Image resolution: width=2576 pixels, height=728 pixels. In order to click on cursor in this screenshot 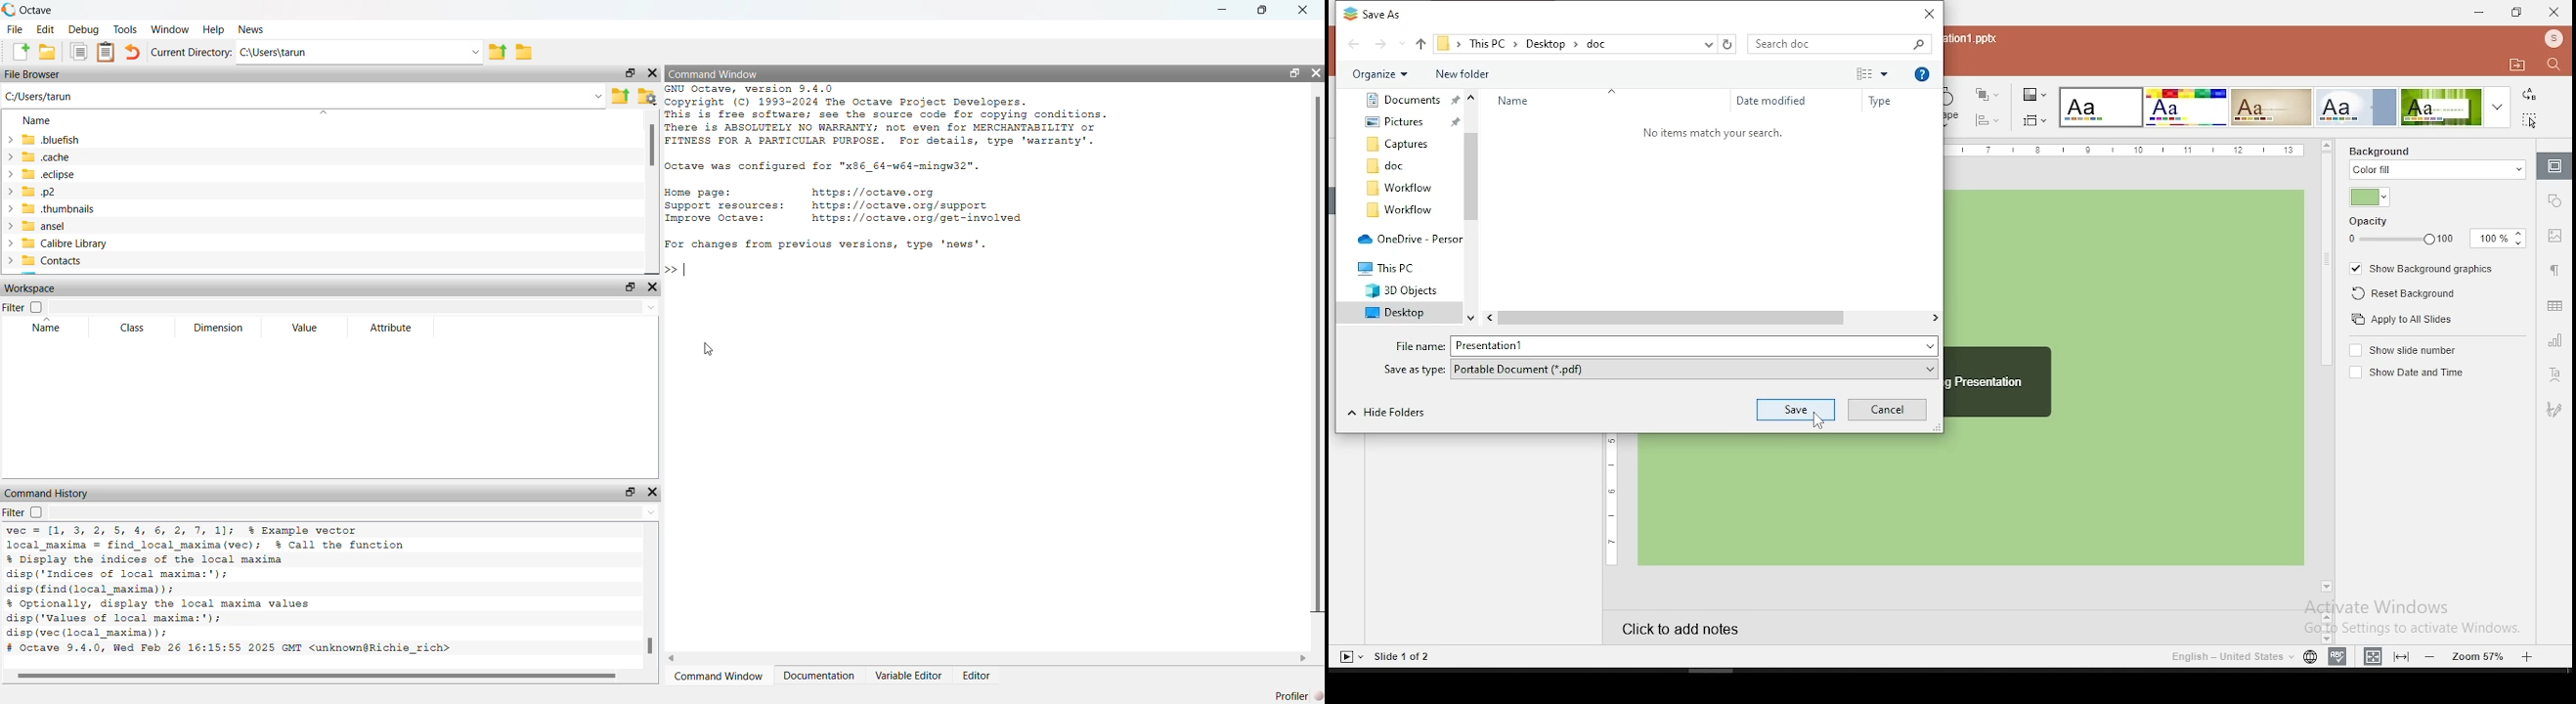, I will do `click(1818, 421)`.